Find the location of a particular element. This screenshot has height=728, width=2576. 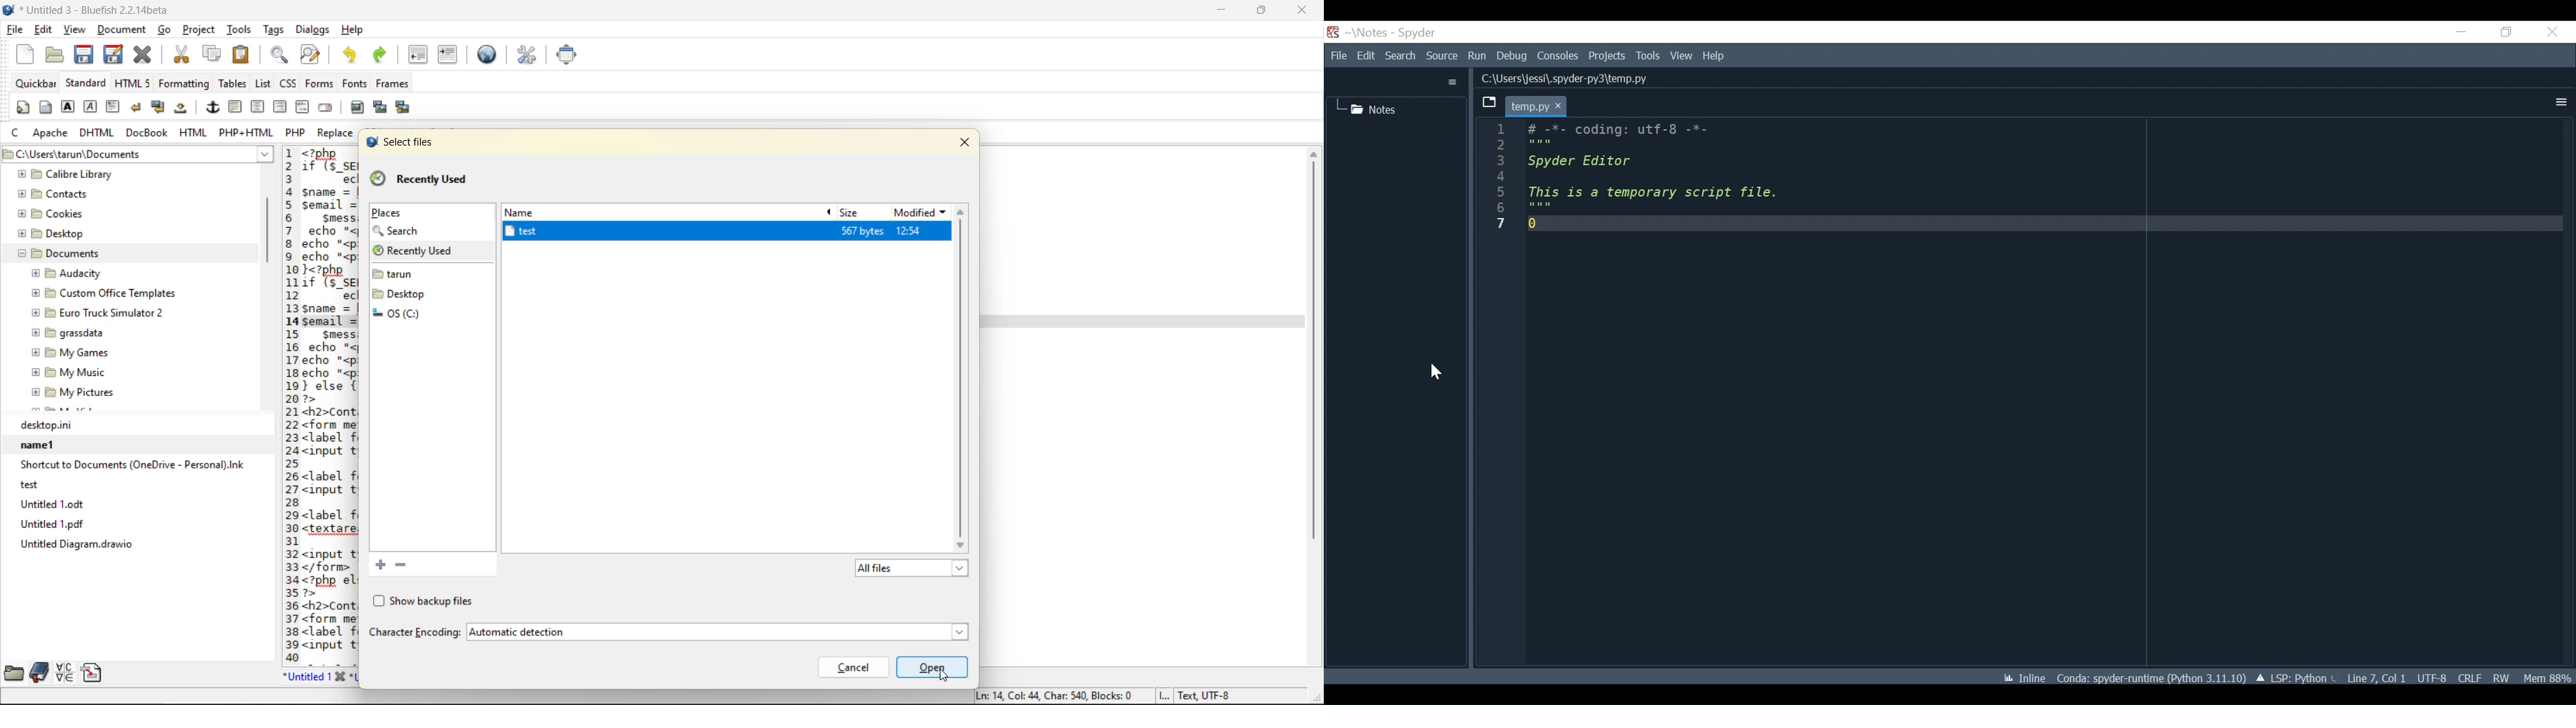

dhtml is located at coordinates (97, 134).